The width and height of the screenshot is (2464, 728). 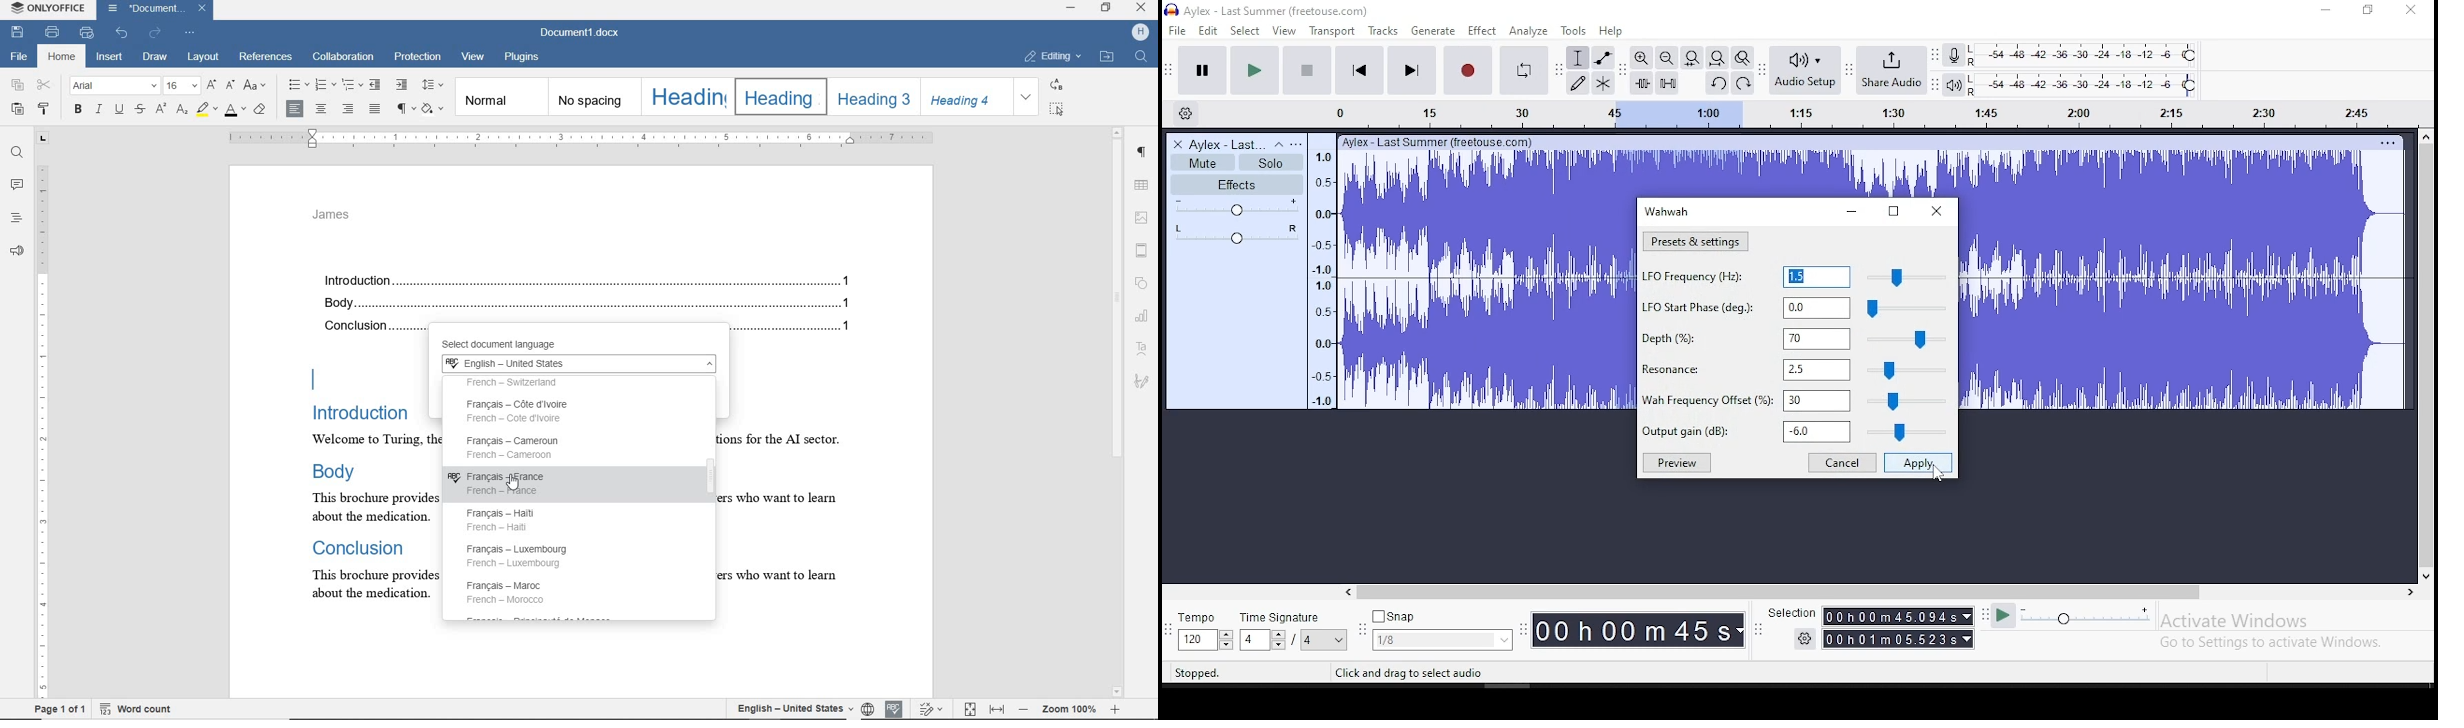 I want to click on table, so click(x=1143, y=185).